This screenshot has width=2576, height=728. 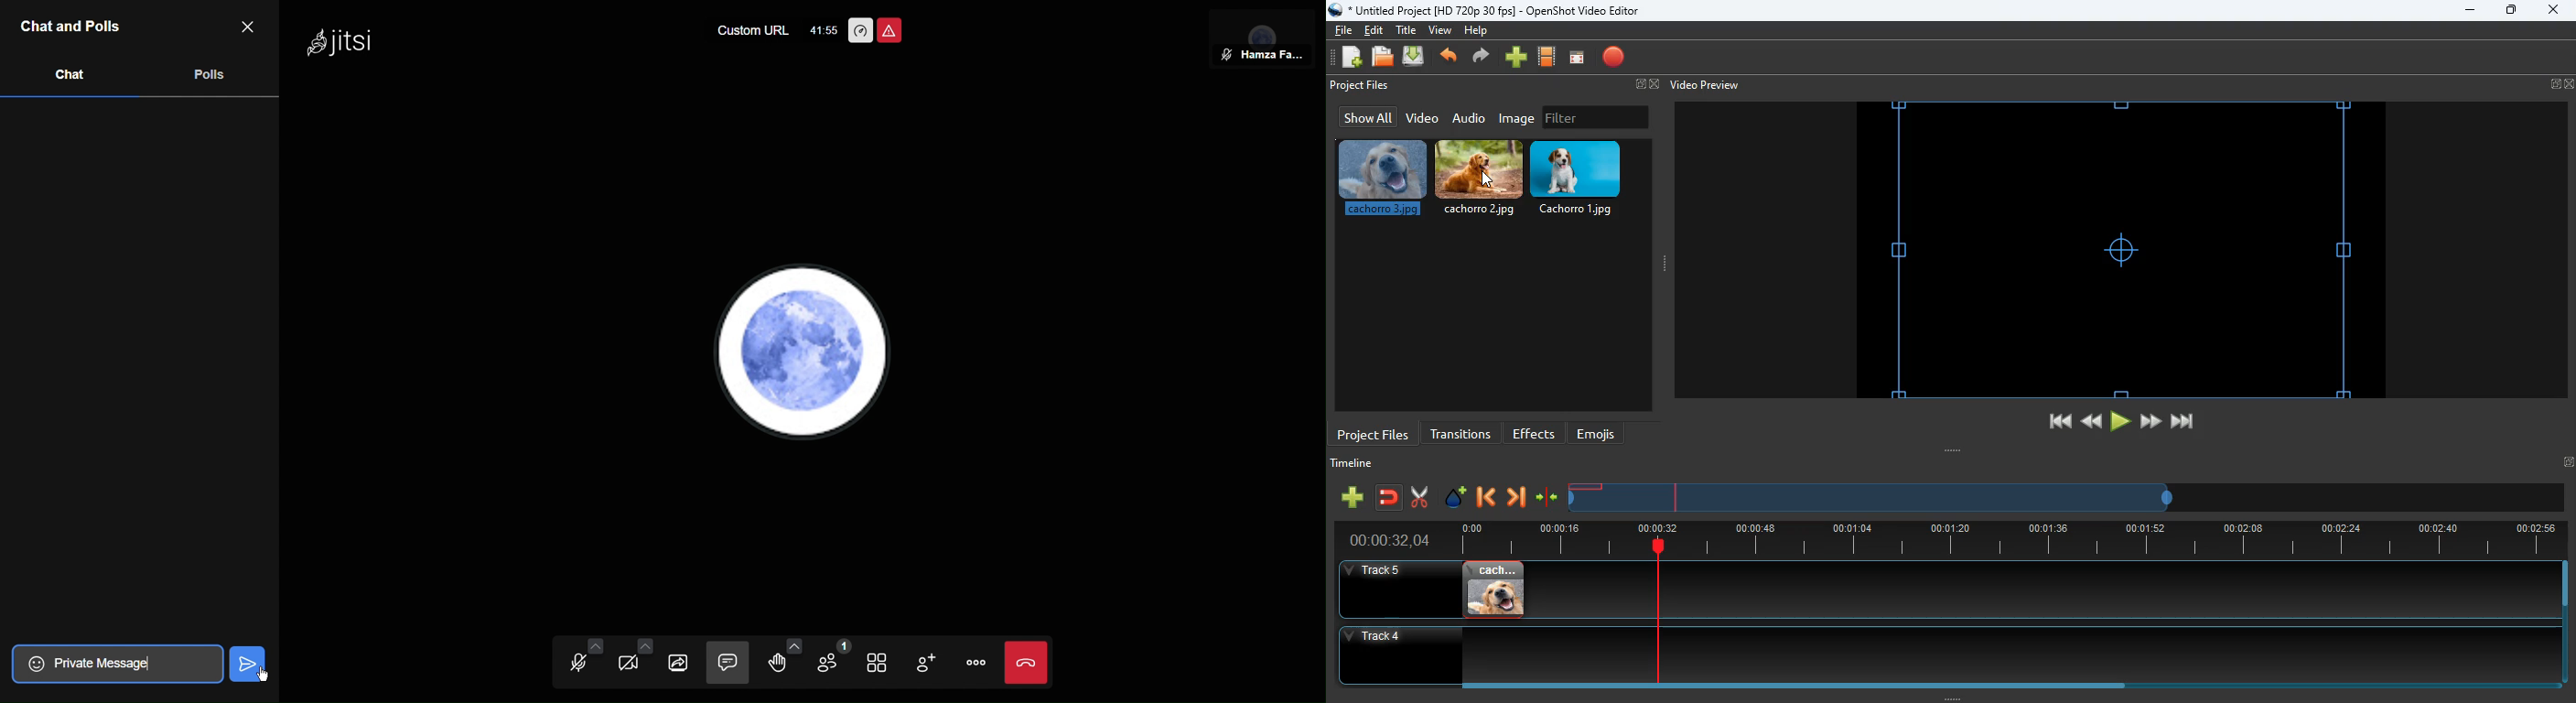 What do you see at coordinates (833, 660) in the screenshot?
I see `Participants` at bounding box center [833, 660].